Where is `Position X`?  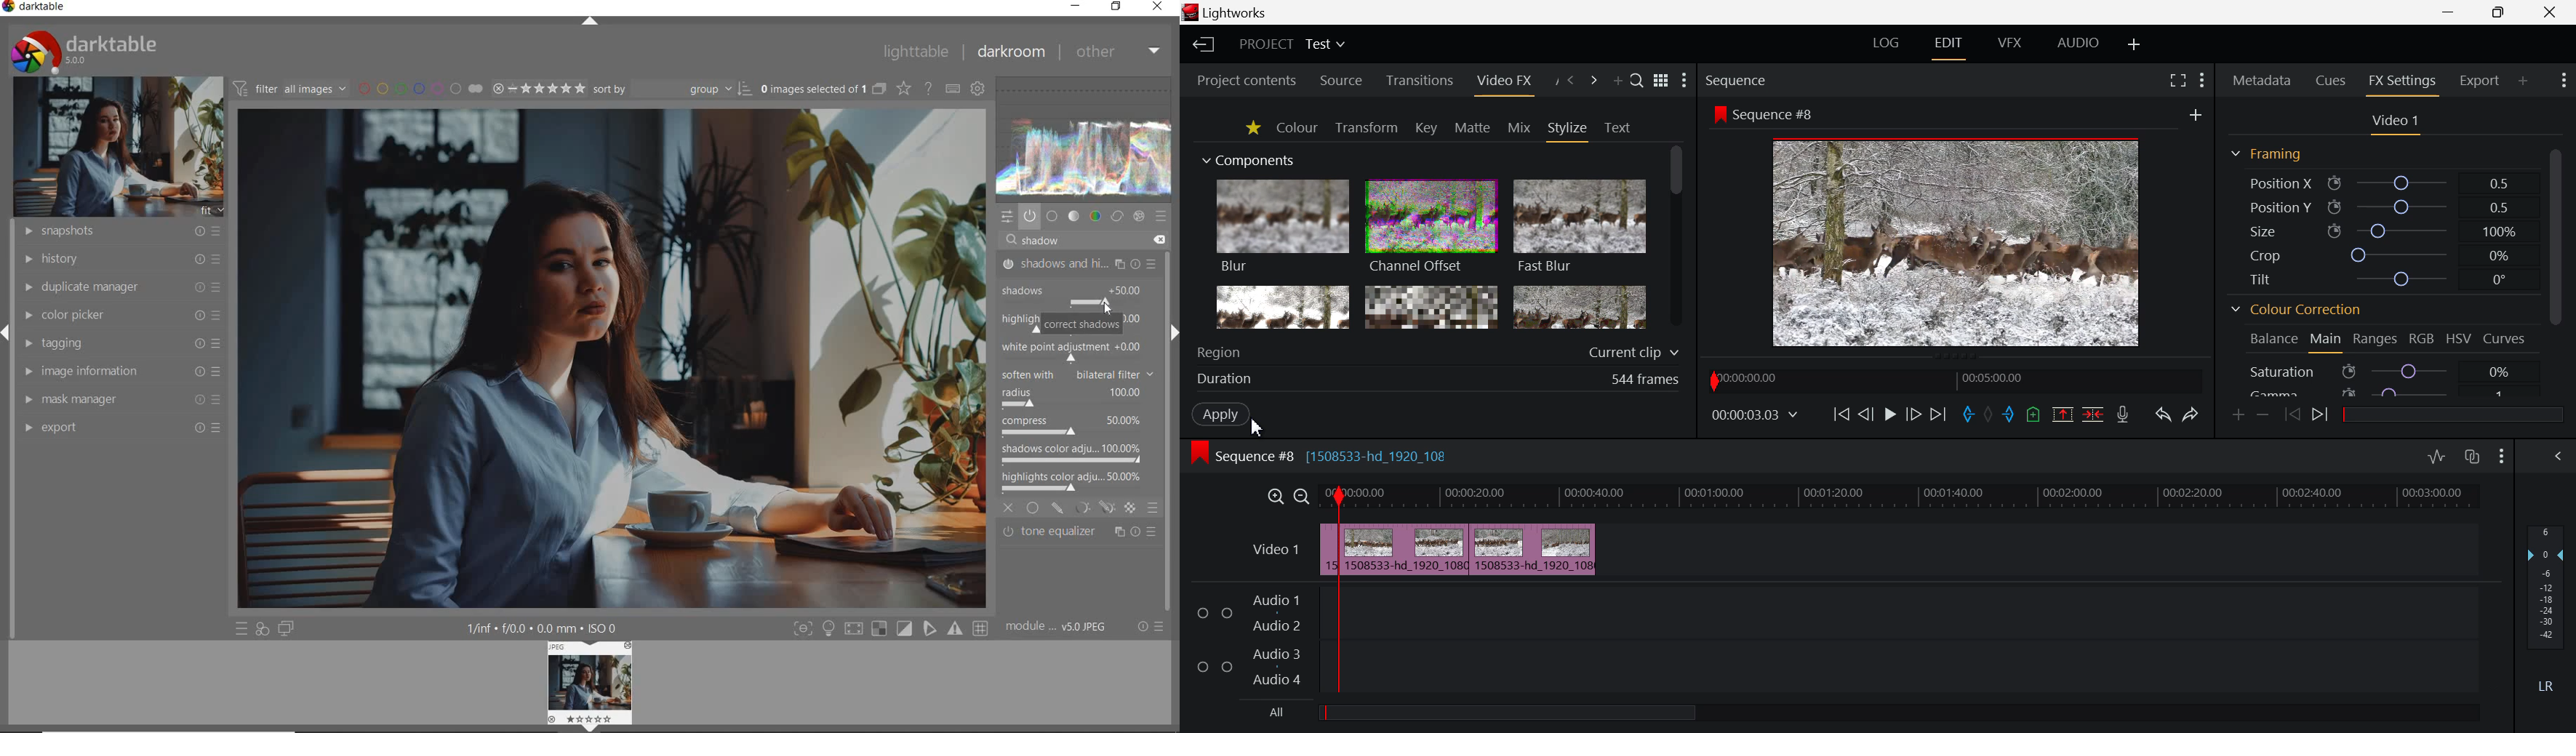 Position X is located at coordinates (2380, 183).